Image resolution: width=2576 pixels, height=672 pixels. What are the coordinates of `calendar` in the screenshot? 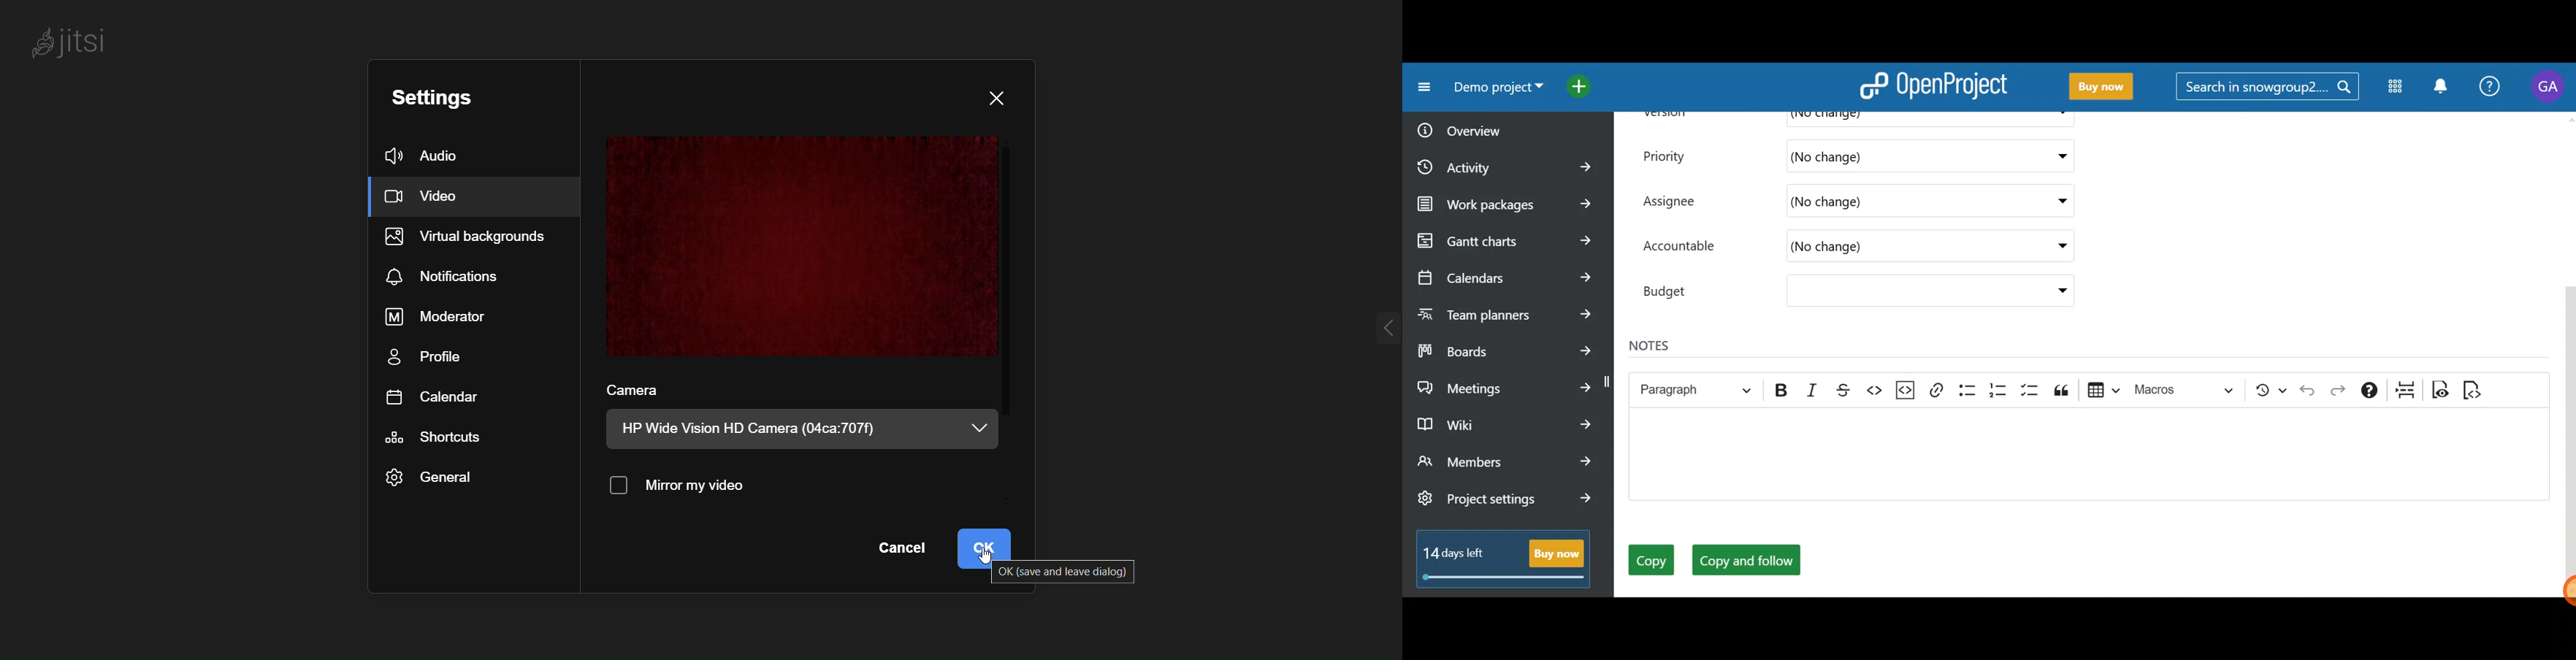 It's located at (441, 396).